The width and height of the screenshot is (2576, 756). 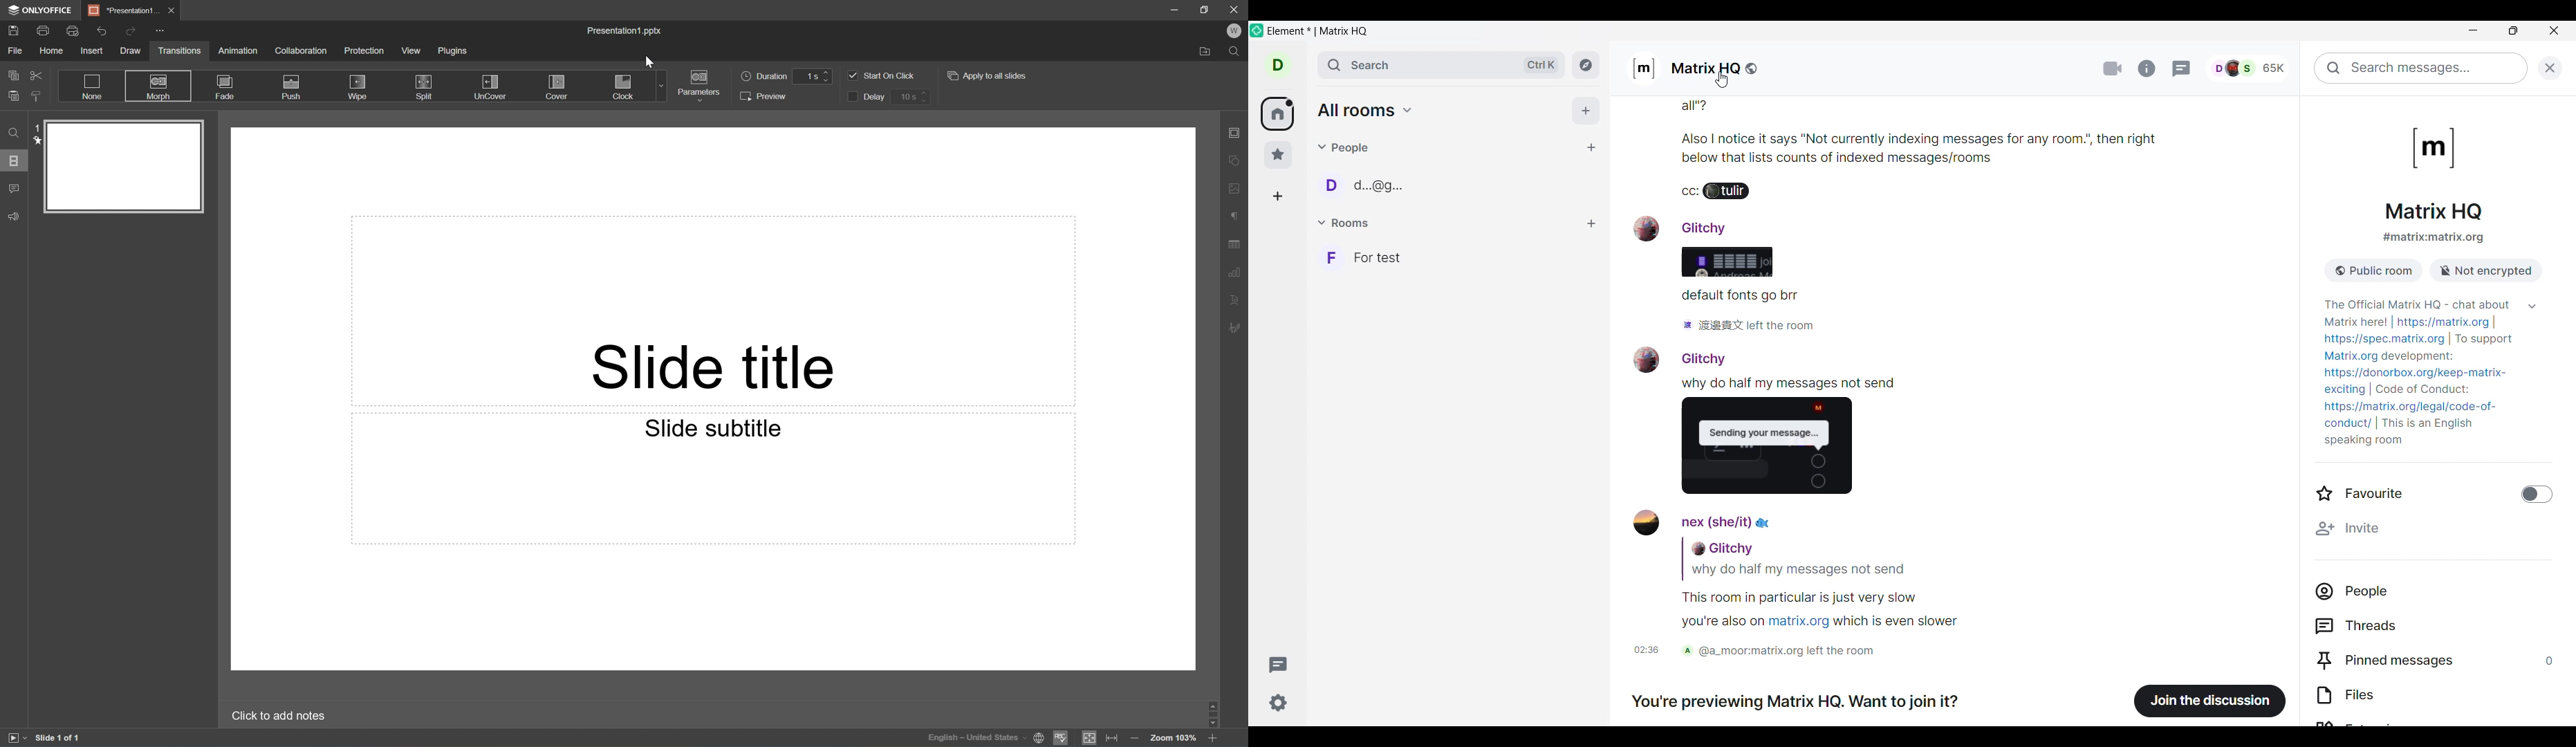 I want to click on Files, so click(x=2436, y=694).